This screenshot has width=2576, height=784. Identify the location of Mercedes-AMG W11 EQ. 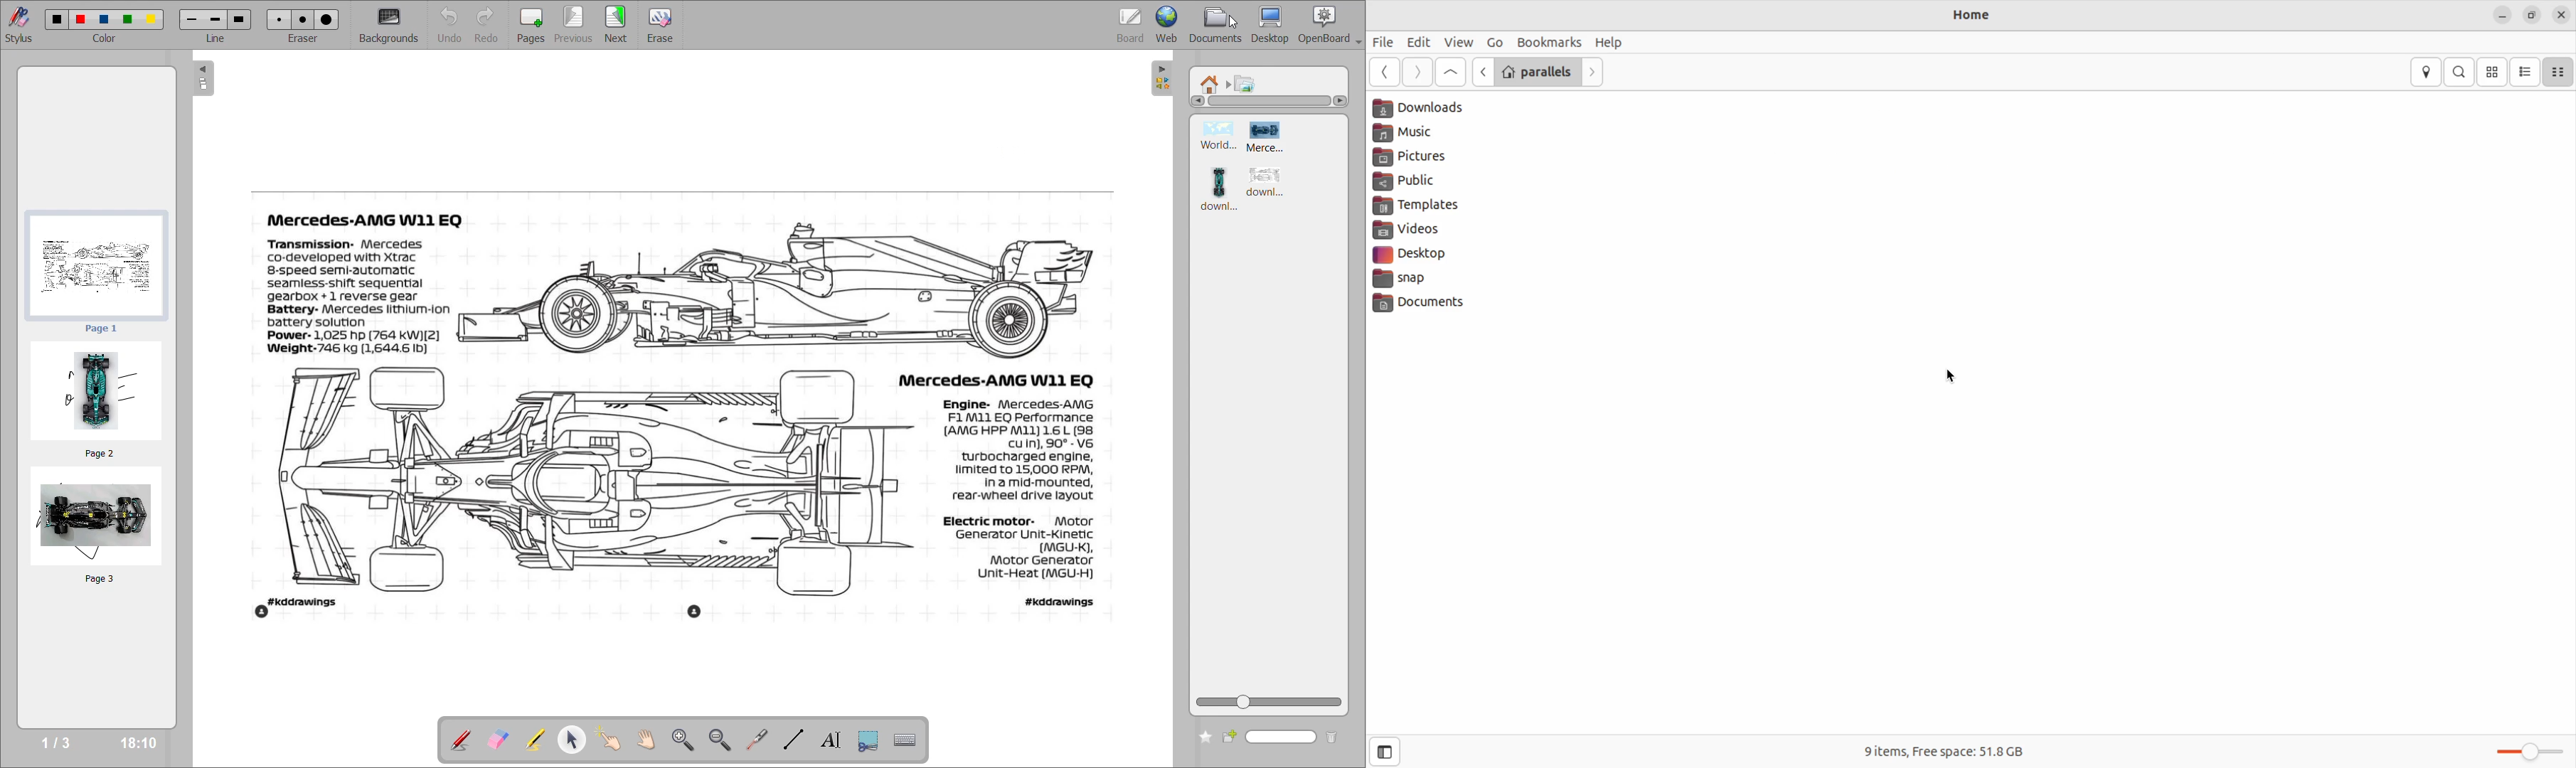
(999, 379).